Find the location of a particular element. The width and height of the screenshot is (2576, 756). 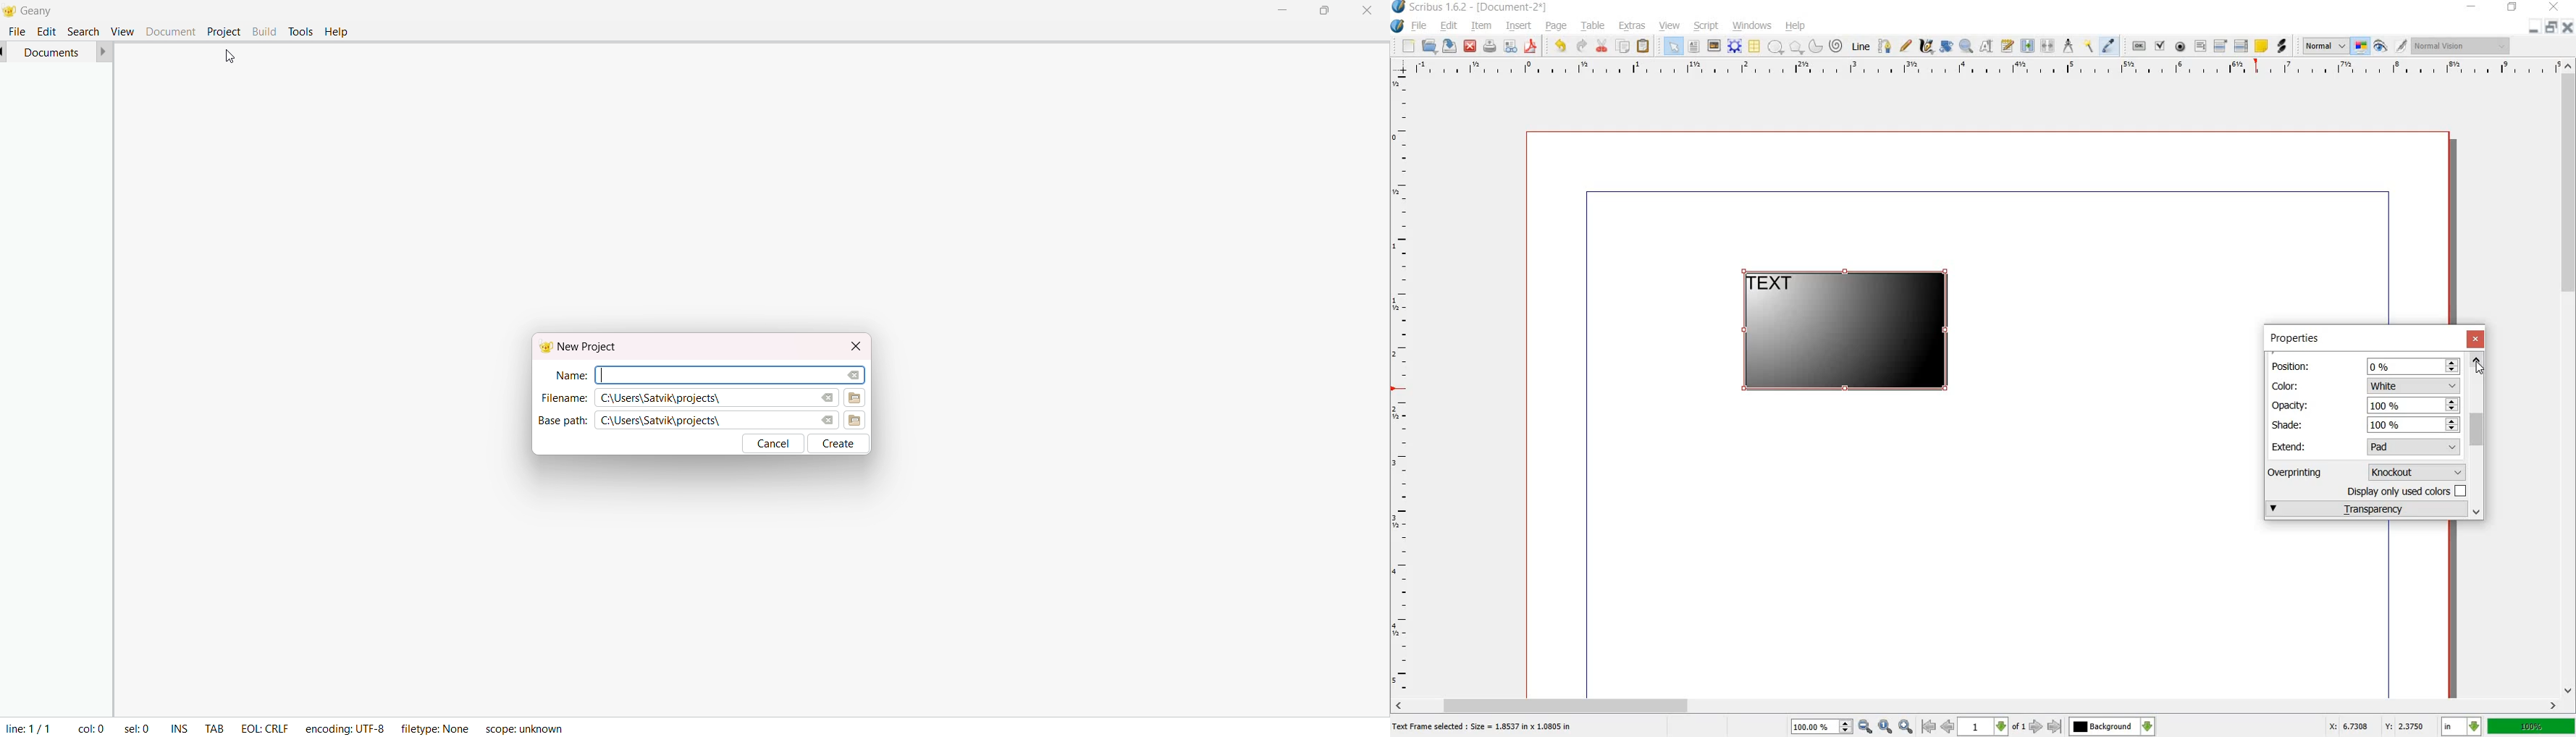

Increase or decrease zoom value is located at coordinates (1846, 727).